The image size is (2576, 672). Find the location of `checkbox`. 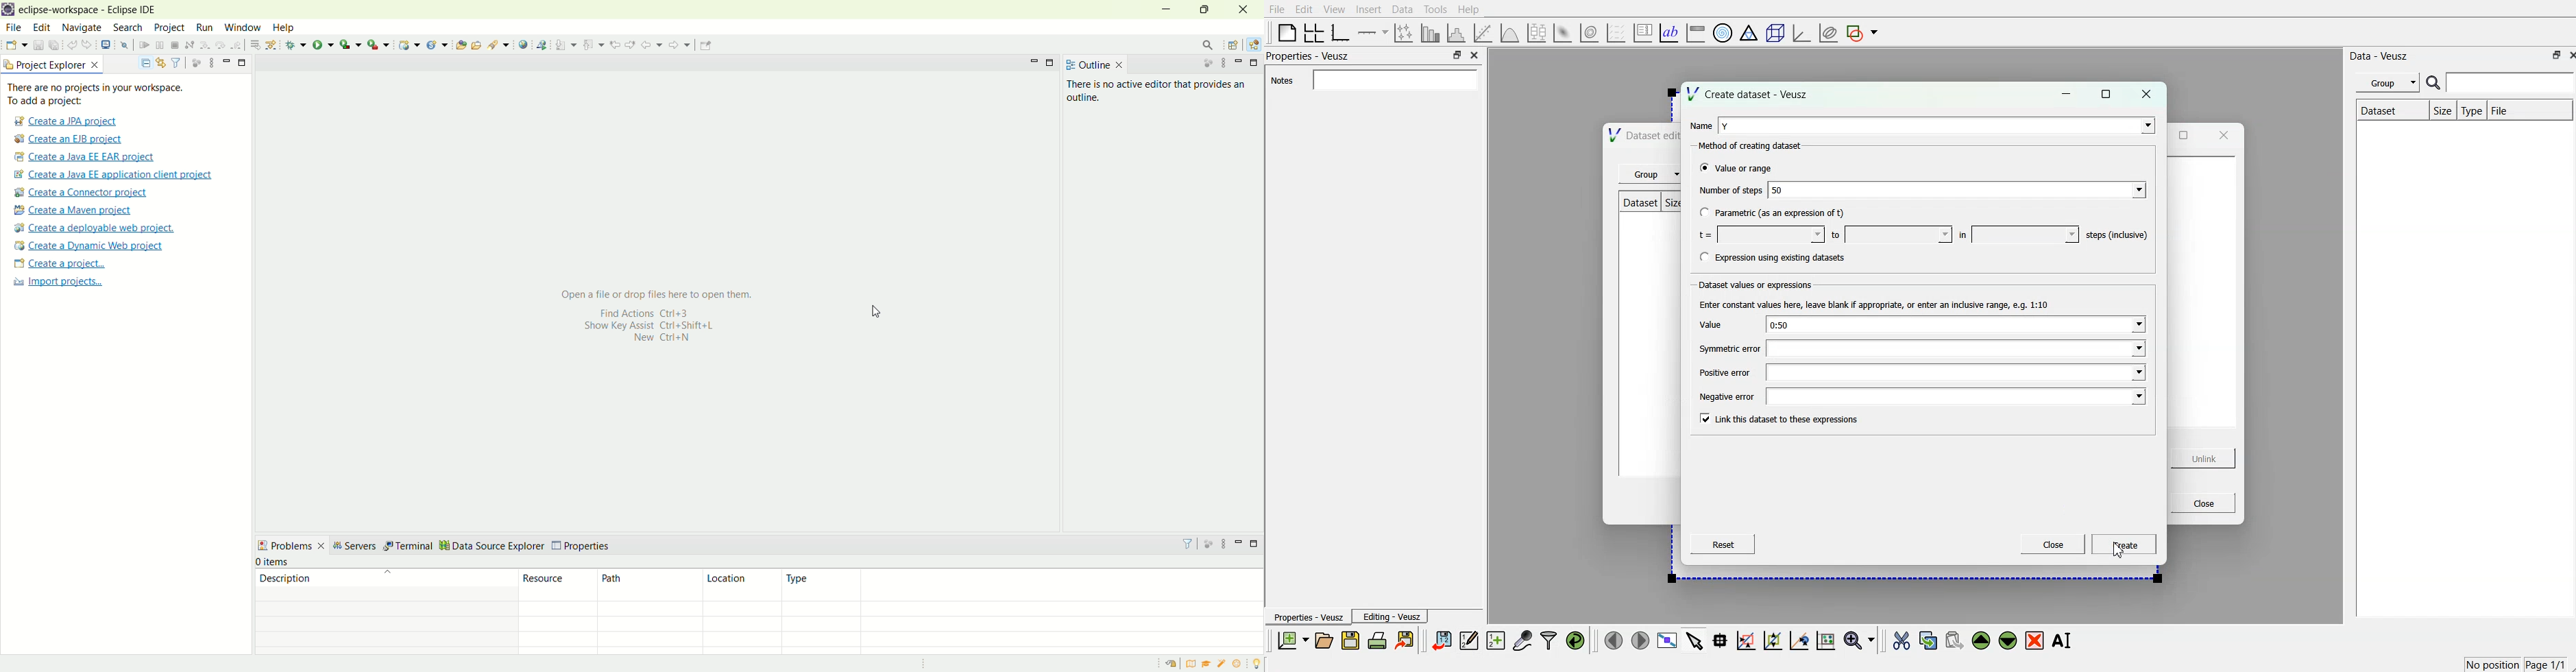

checkbox is located at coordinates (1701, 420).